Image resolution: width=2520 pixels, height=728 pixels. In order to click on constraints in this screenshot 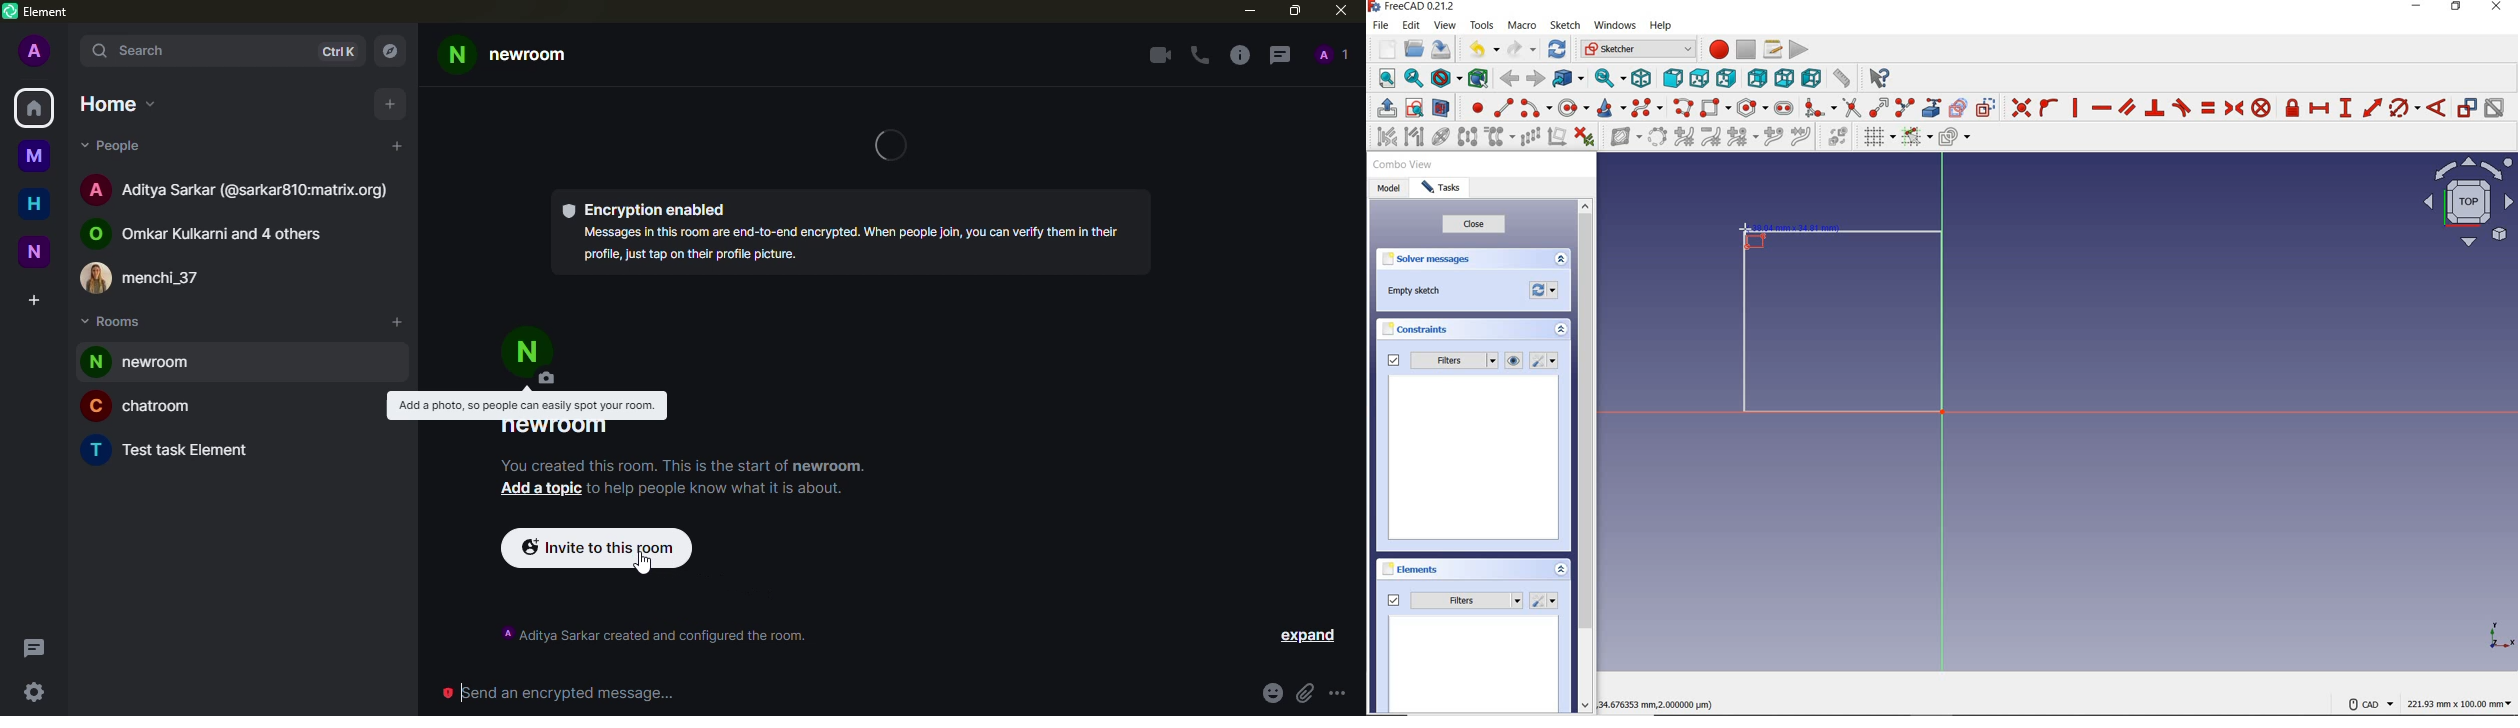, I will do `click(1419, 331)`.